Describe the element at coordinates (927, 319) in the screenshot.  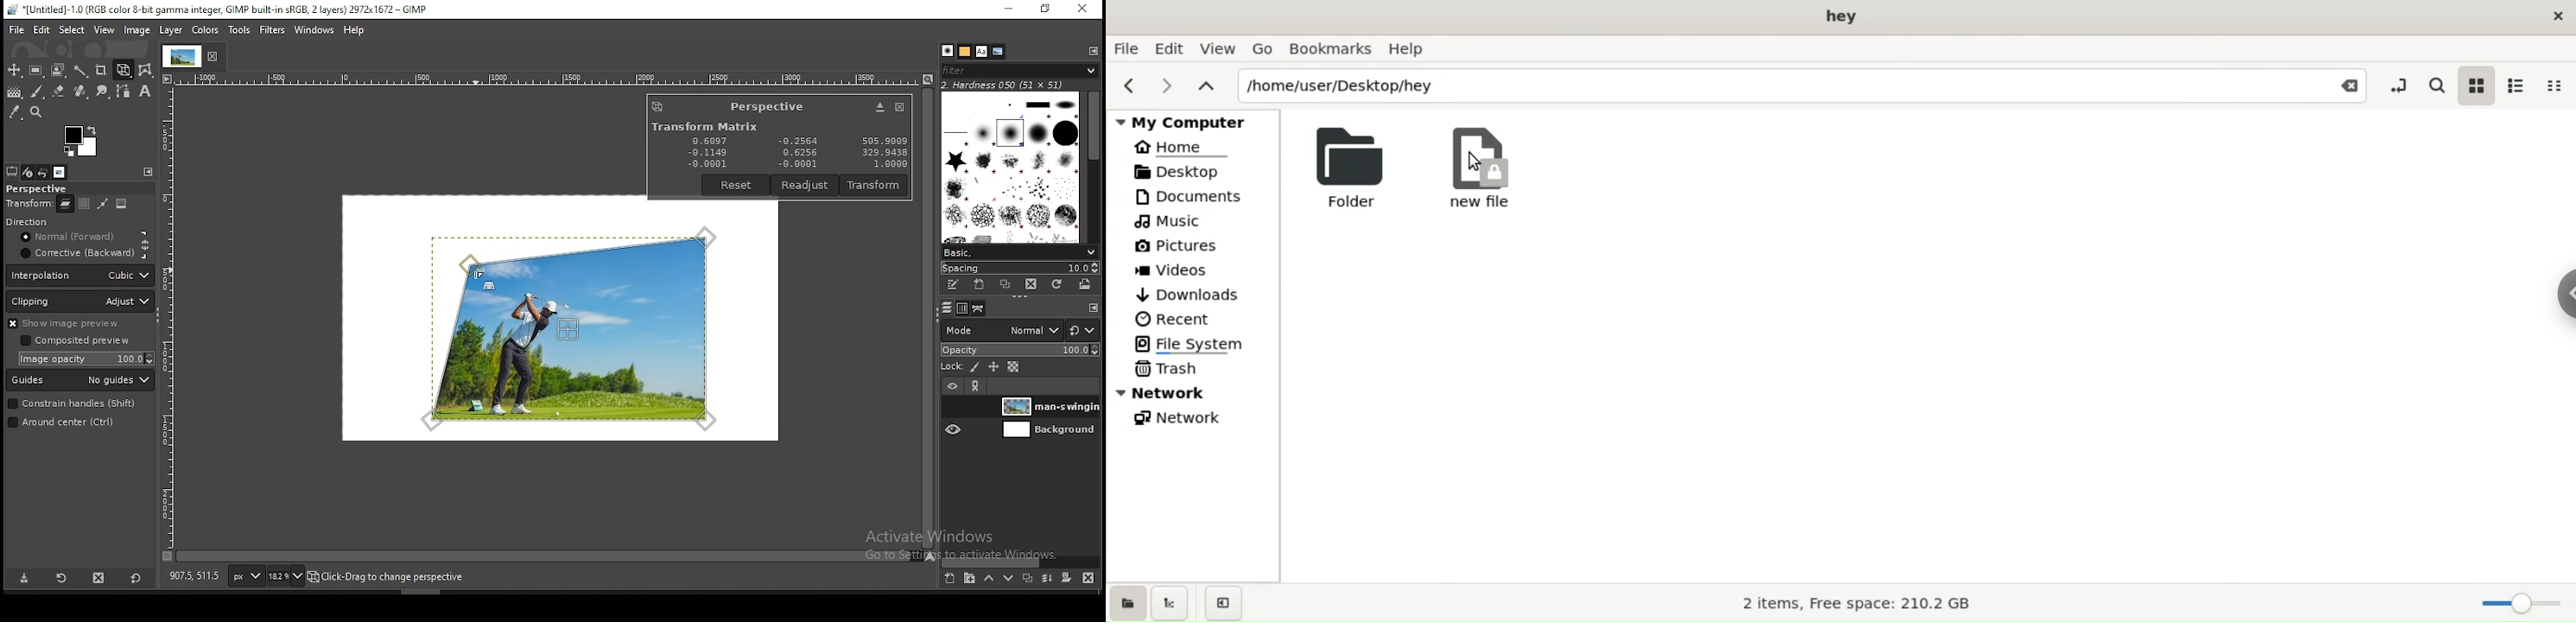
I see `scroll bar` at that location.